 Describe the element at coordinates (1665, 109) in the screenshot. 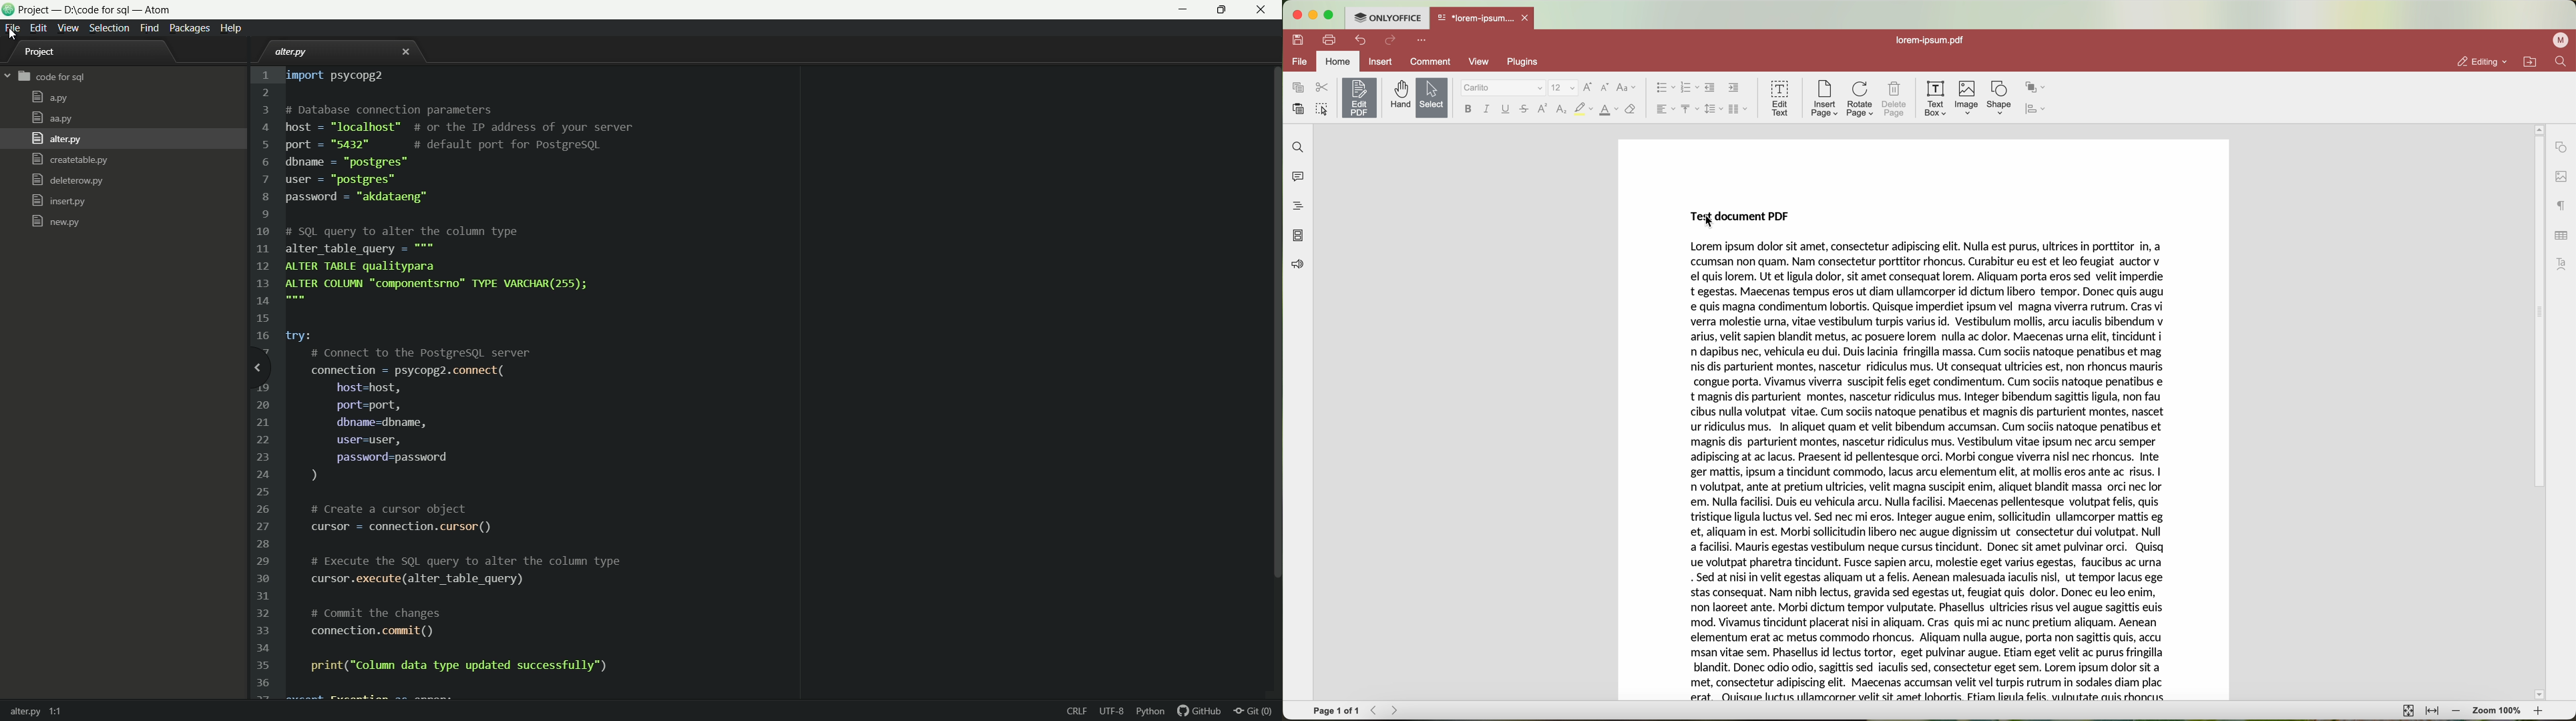

I see `horizontal align` at that location.